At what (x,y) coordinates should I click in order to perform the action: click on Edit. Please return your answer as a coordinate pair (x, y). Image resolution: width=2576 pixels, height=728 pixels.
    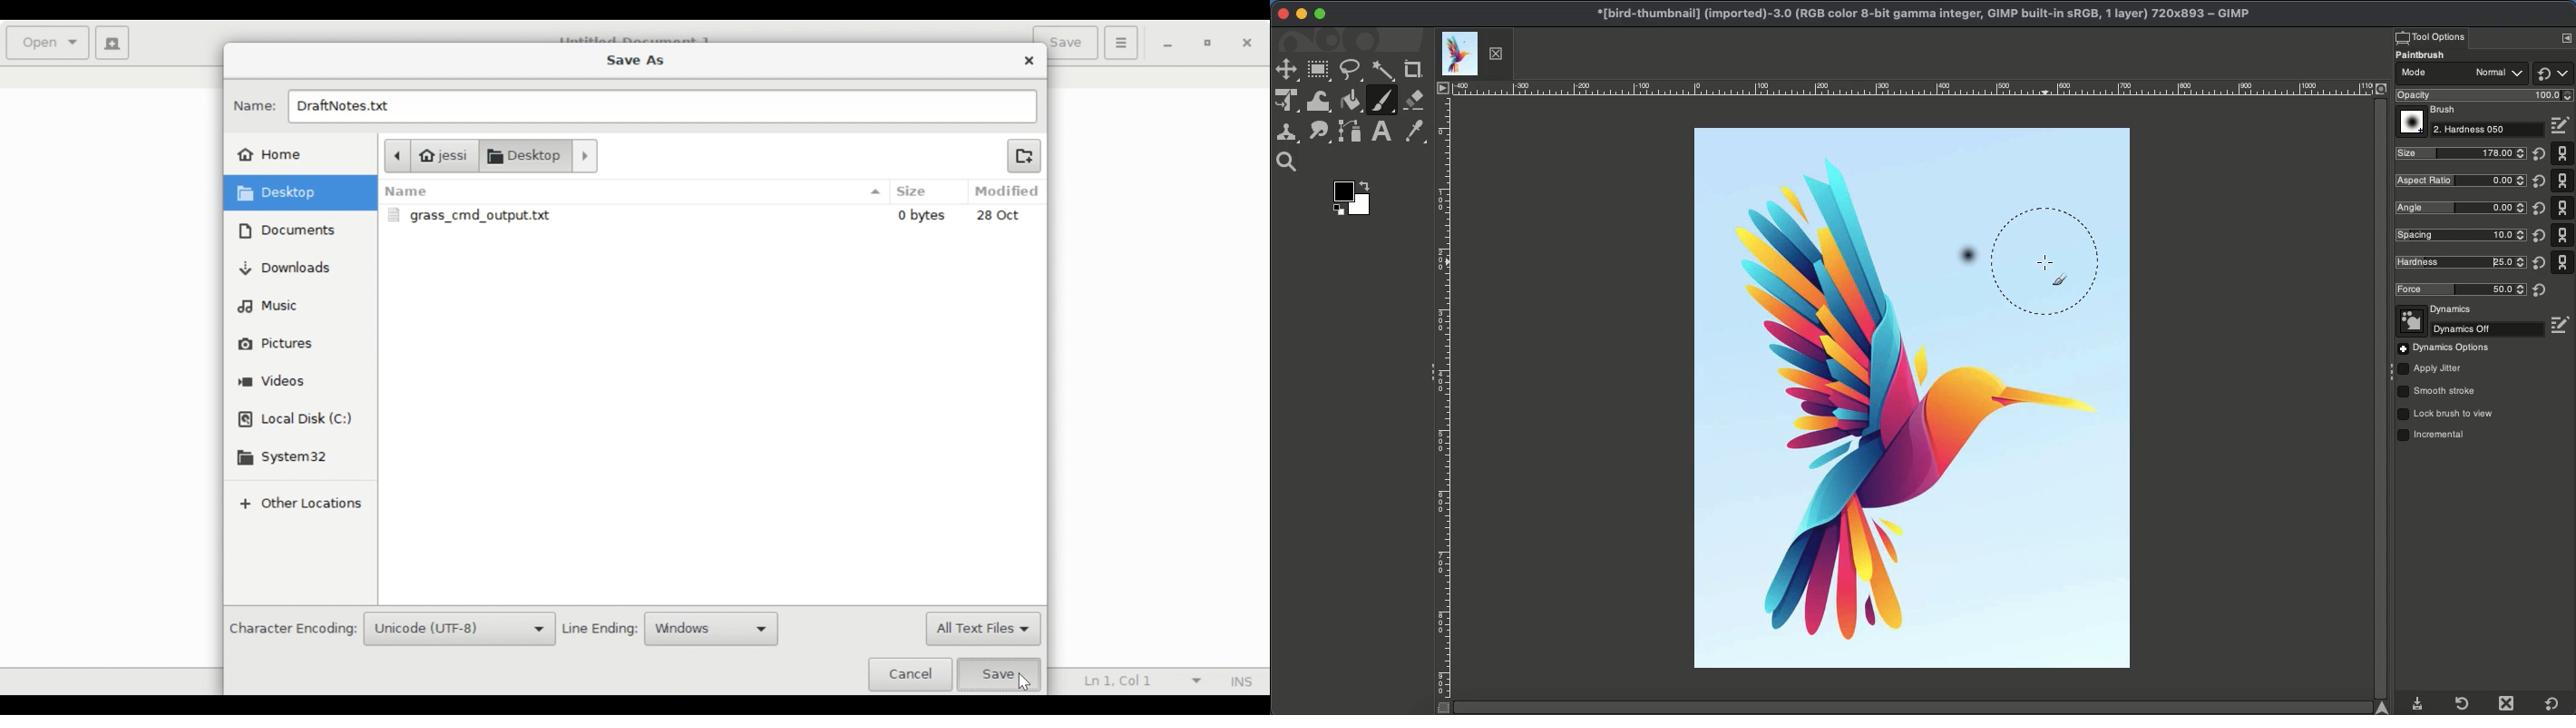
    Looking at the image, I should click on (2562, 126).